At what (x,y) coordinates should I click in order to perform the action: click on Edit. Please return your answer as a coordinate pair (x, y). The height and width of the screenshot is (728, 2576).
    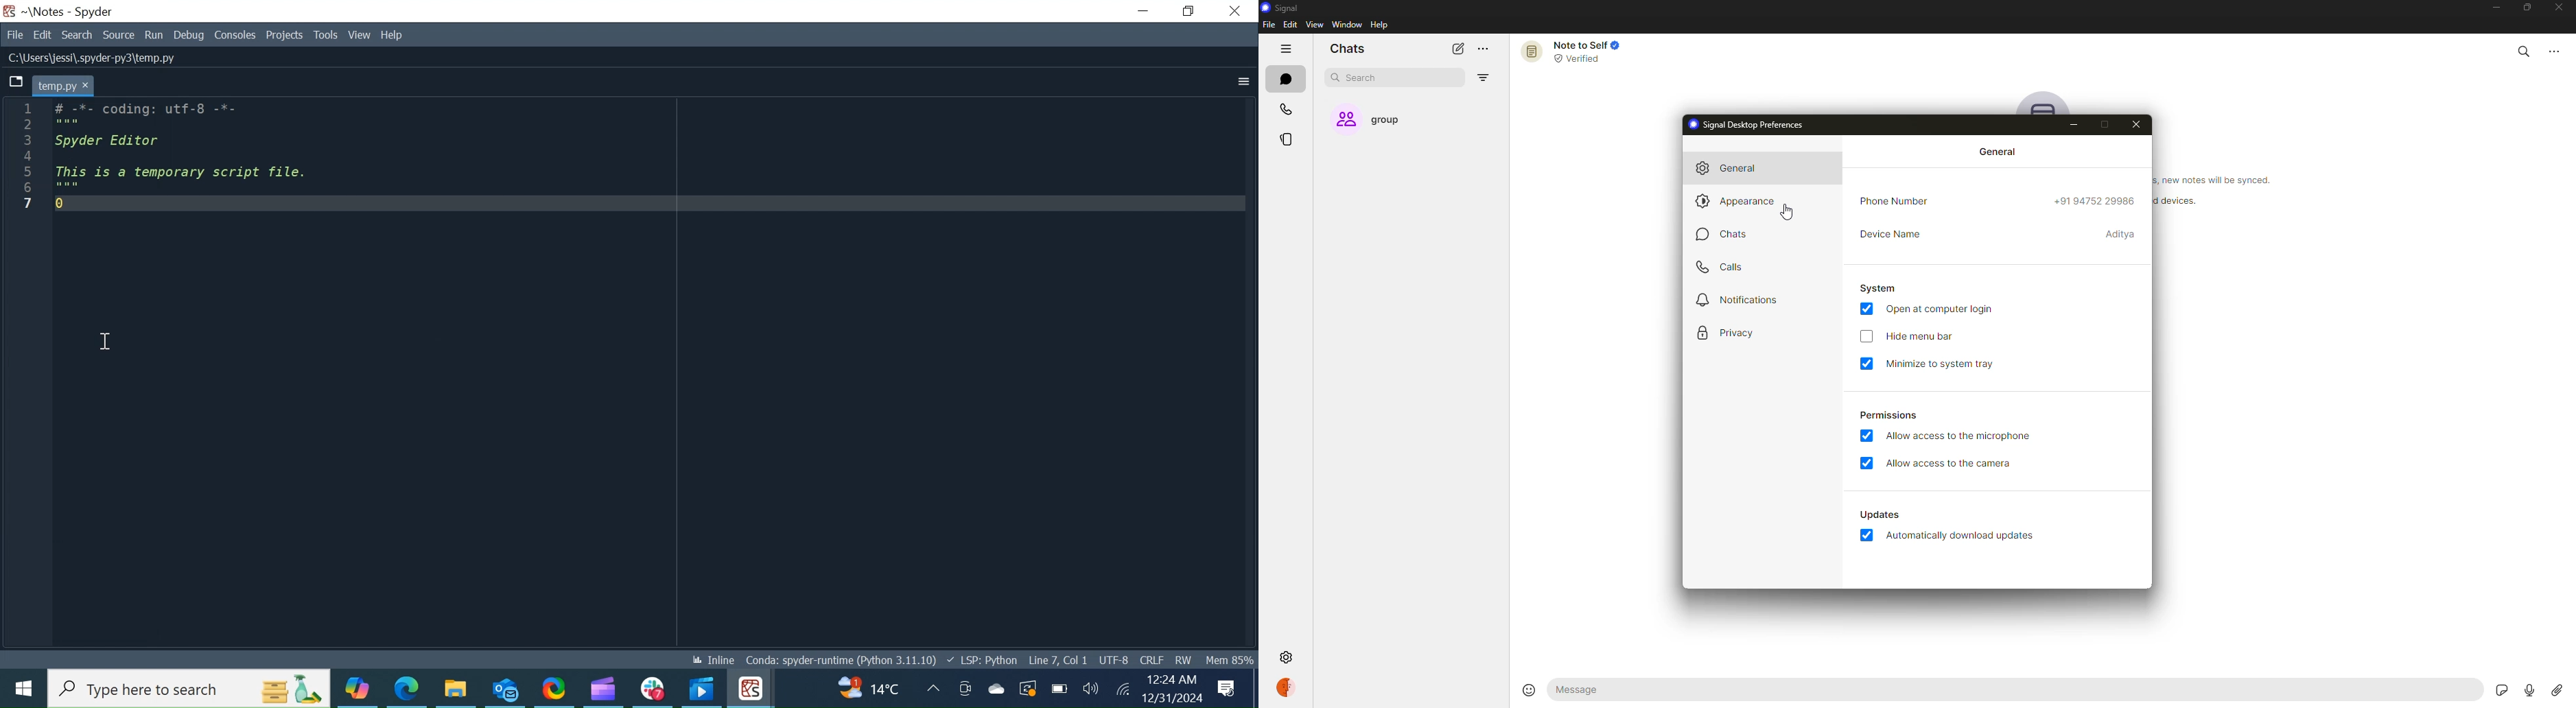
    Looking at the image, I should click on (43, 35).